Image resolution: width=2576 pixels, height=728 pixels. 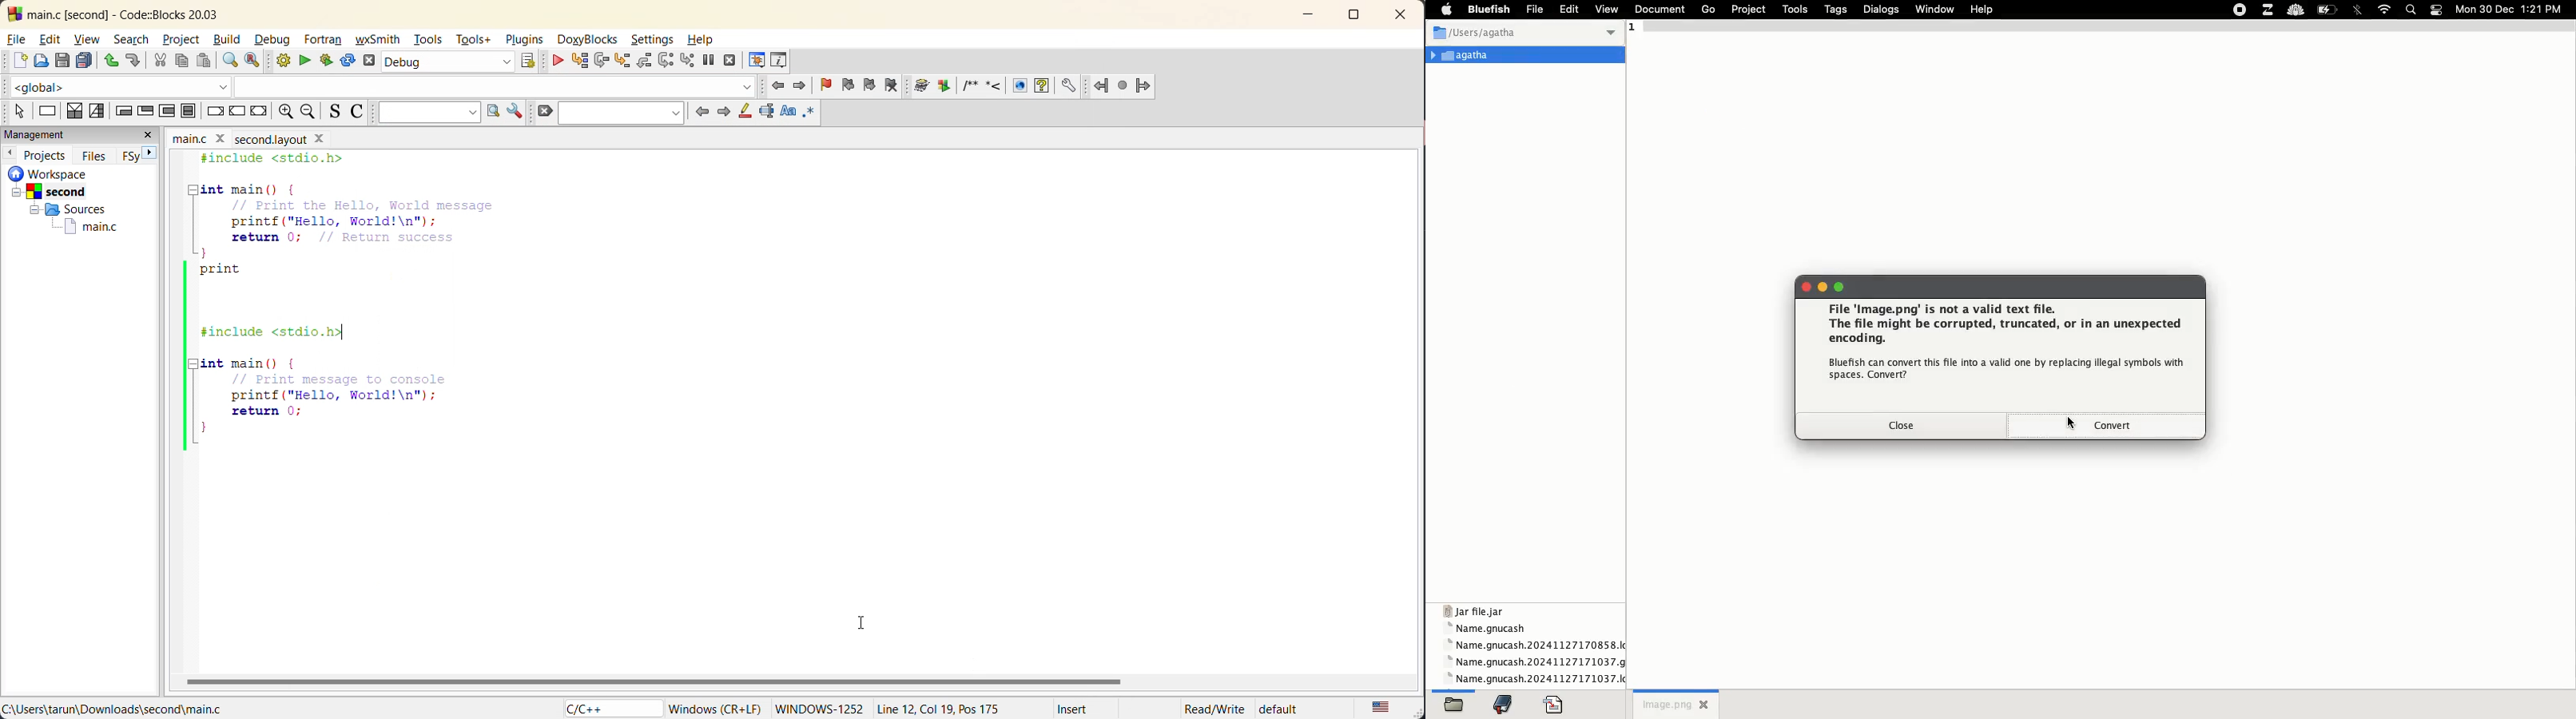 I want to click on clear bookmark, so click(x=893, y=85).